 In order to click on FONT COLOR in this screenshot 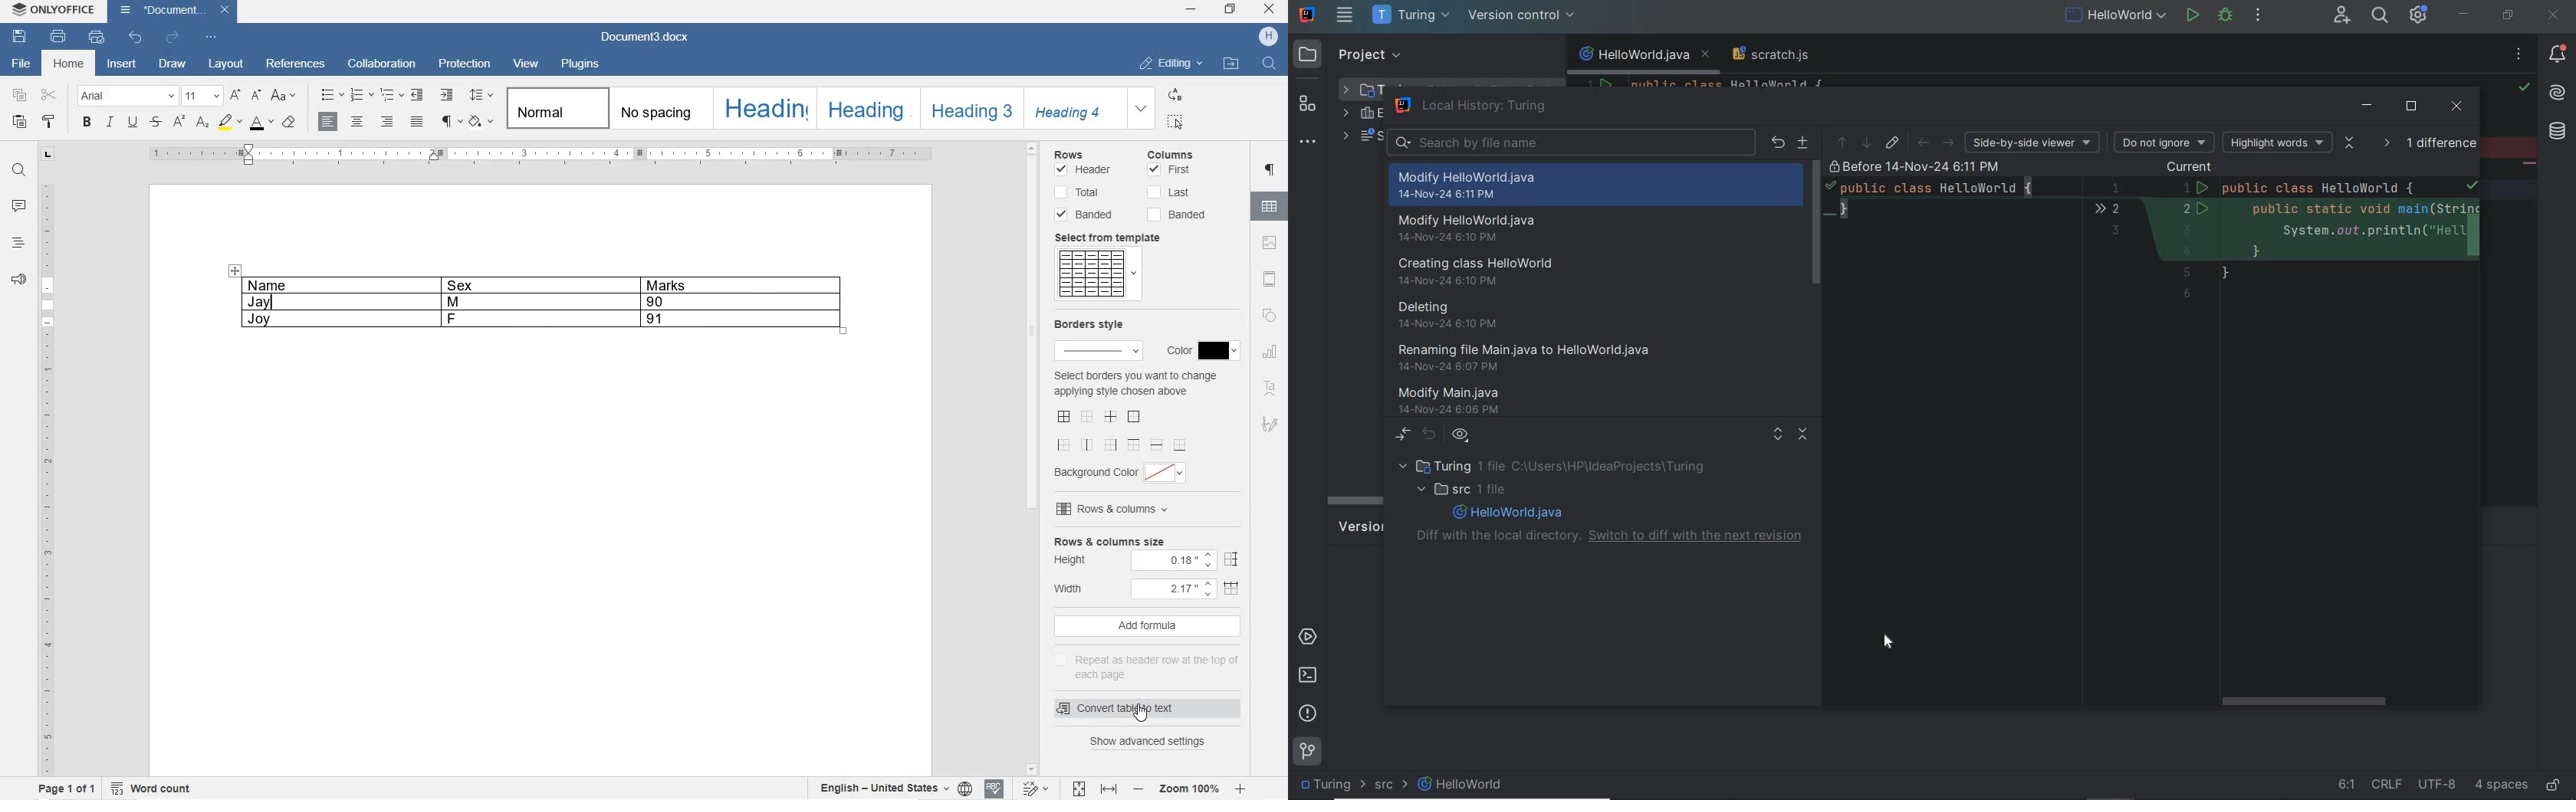, I will do `click(261, 125)`.